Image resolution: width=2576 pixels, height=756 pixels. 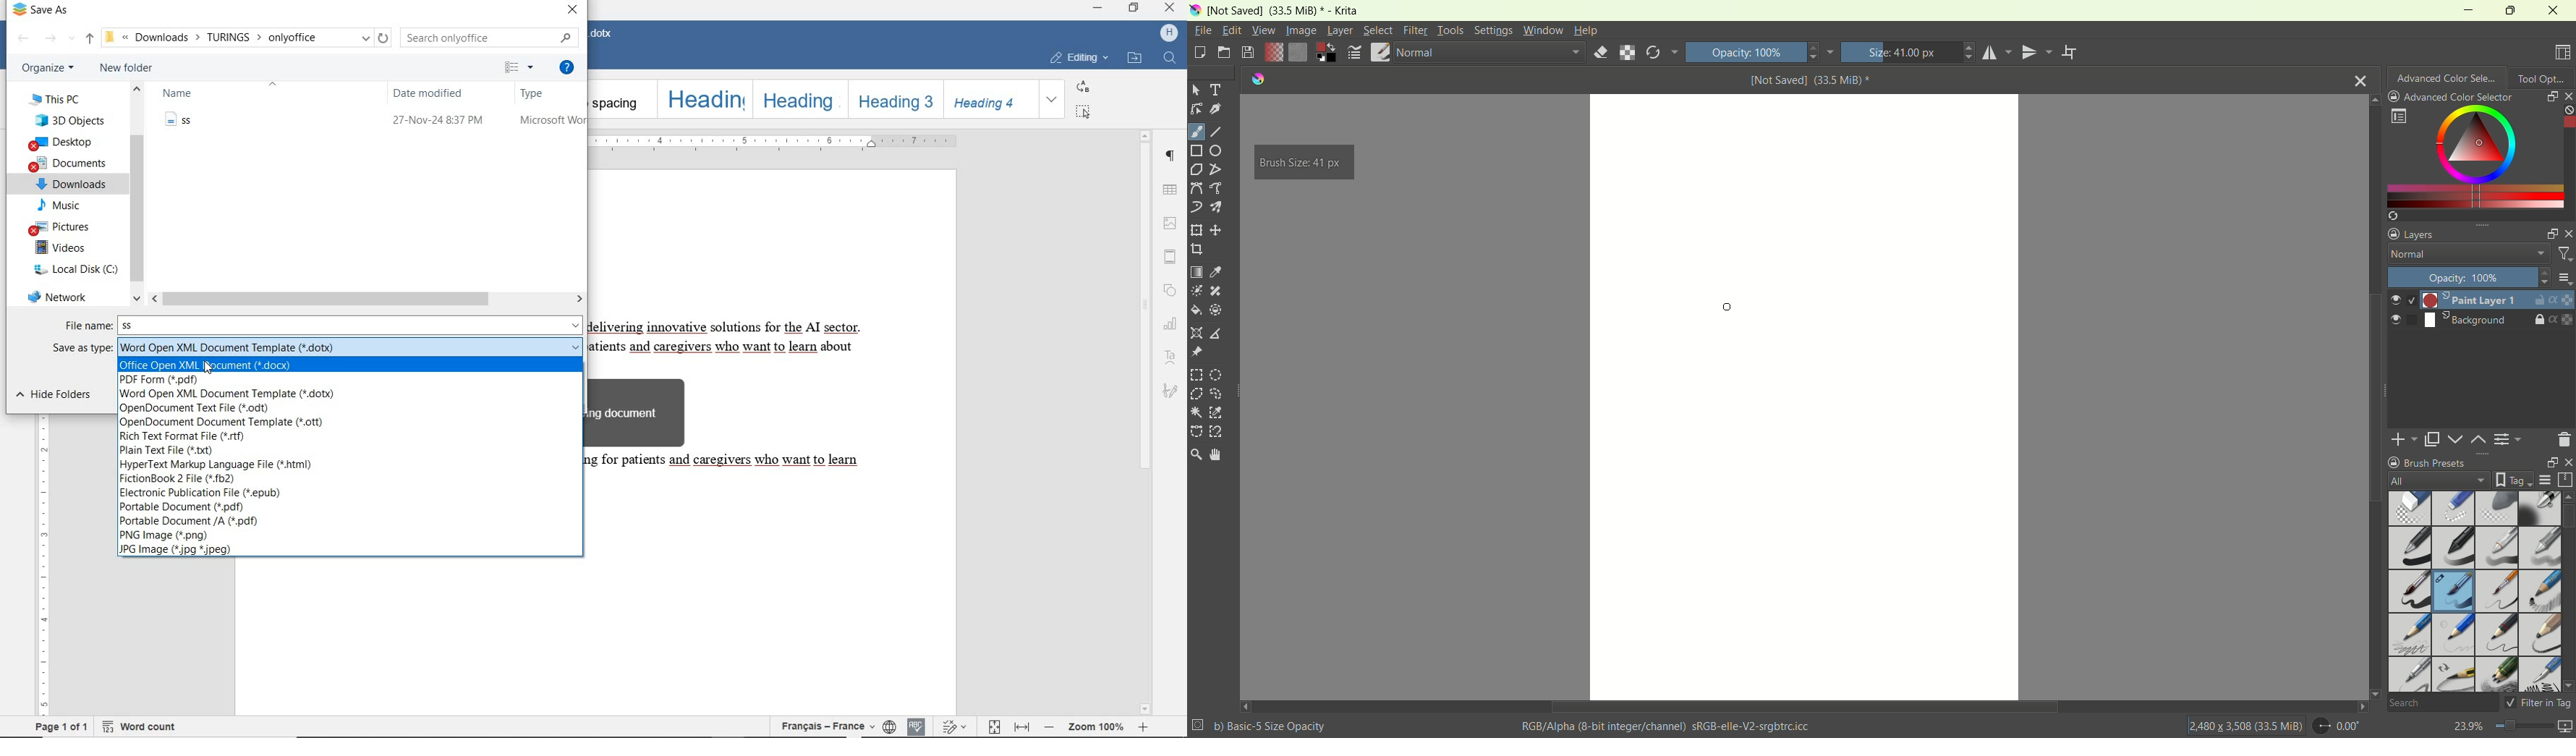 What do you see at coordinates (1145, 423) in the screenshot?
I see `SCROLLBAR` at bounding box center [1145, 423].